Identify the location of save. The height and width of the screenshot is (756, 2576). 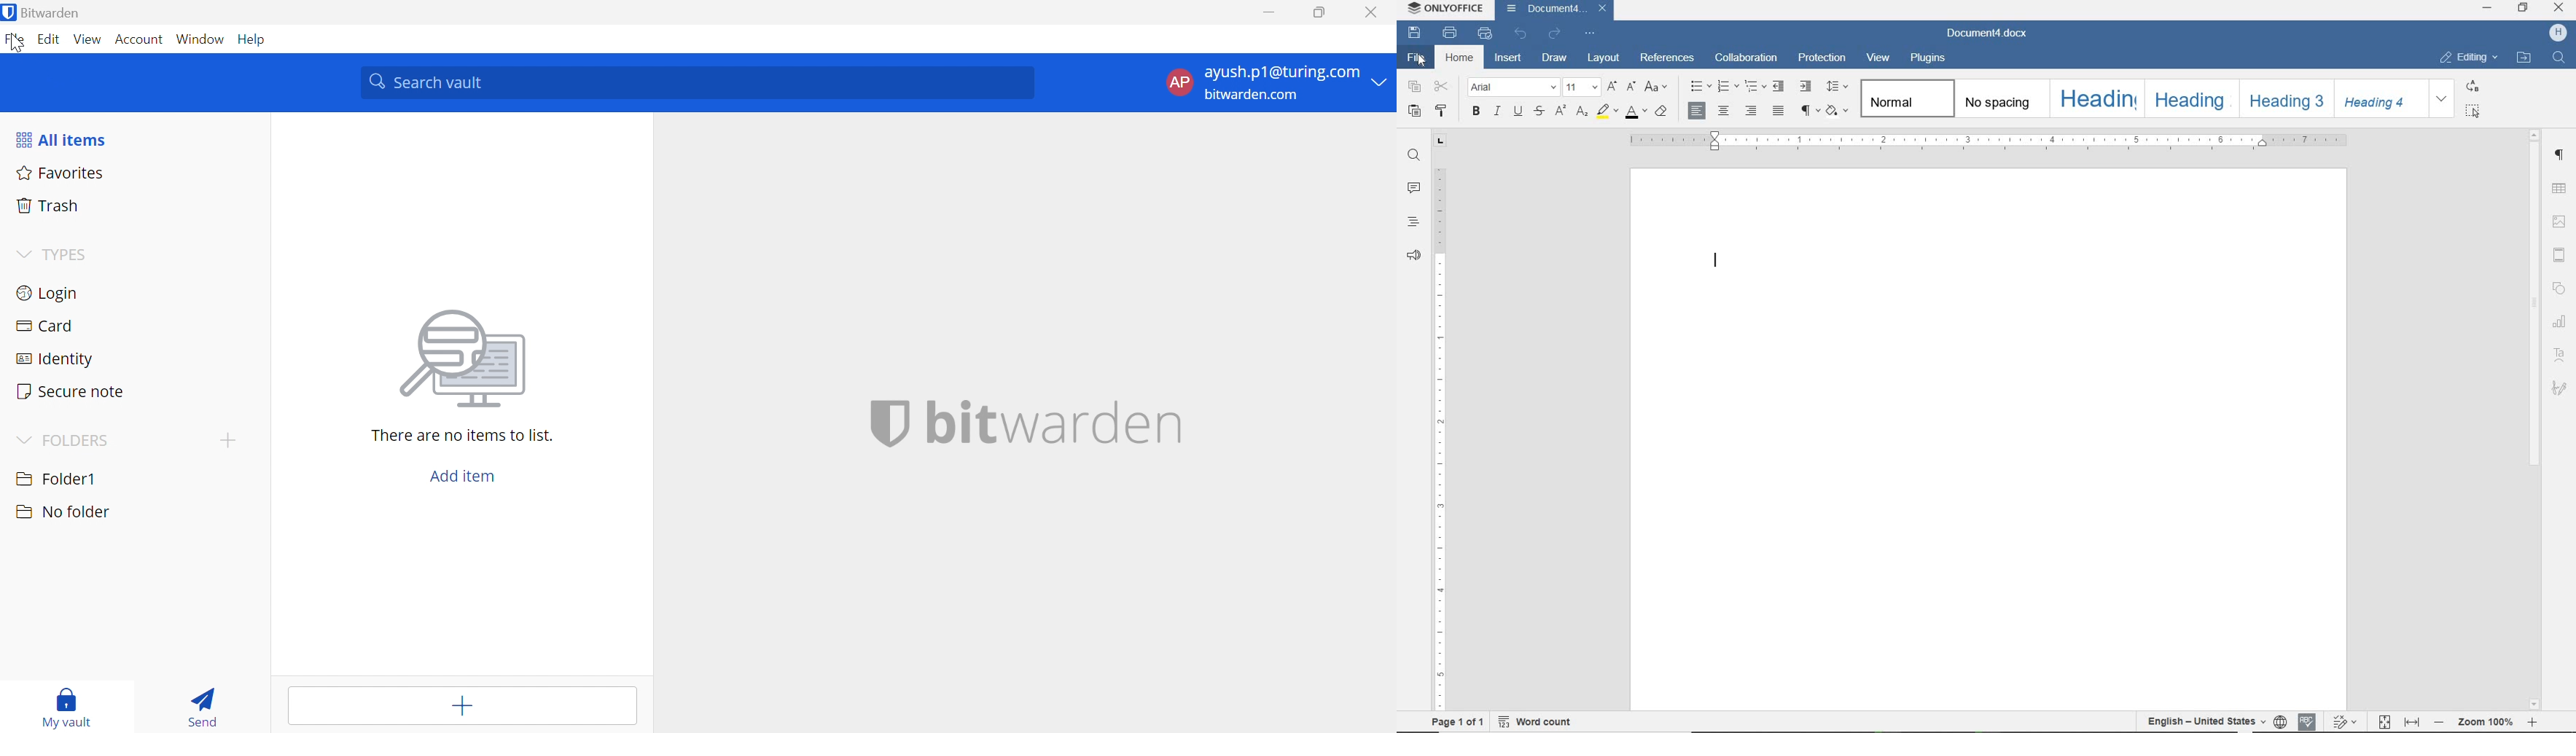
(1415, 33).